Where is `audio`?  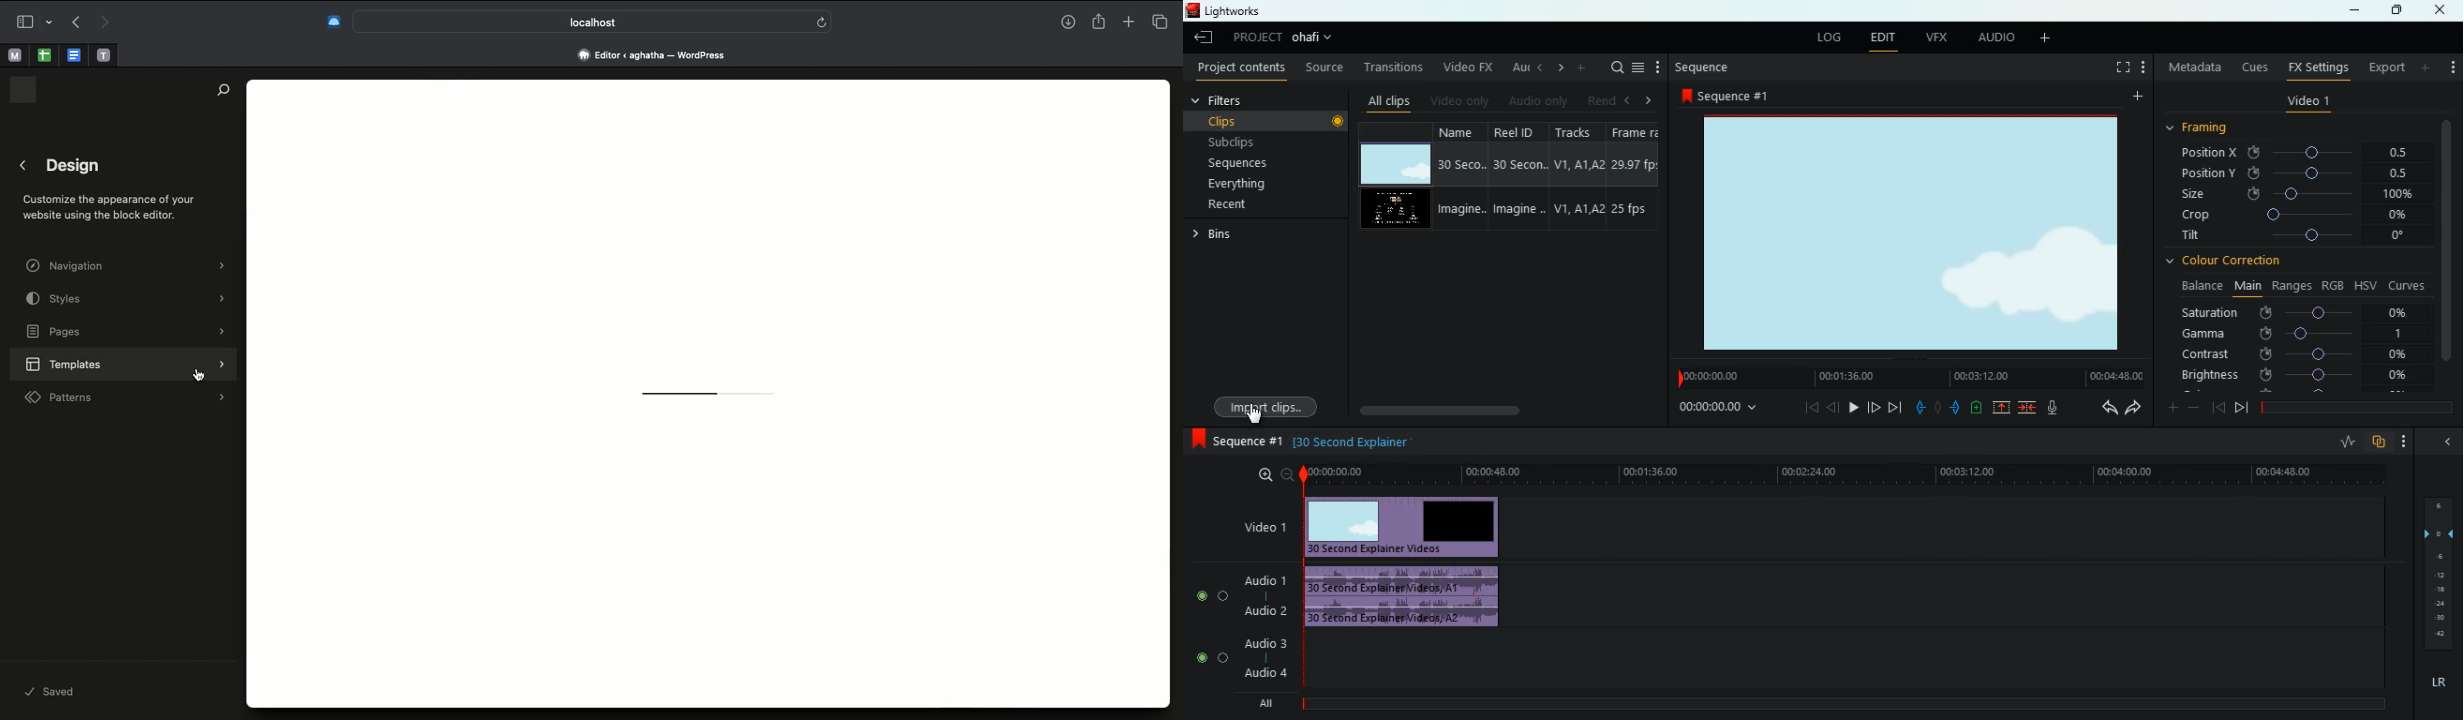 audio is located at coordinates (1993, 38).